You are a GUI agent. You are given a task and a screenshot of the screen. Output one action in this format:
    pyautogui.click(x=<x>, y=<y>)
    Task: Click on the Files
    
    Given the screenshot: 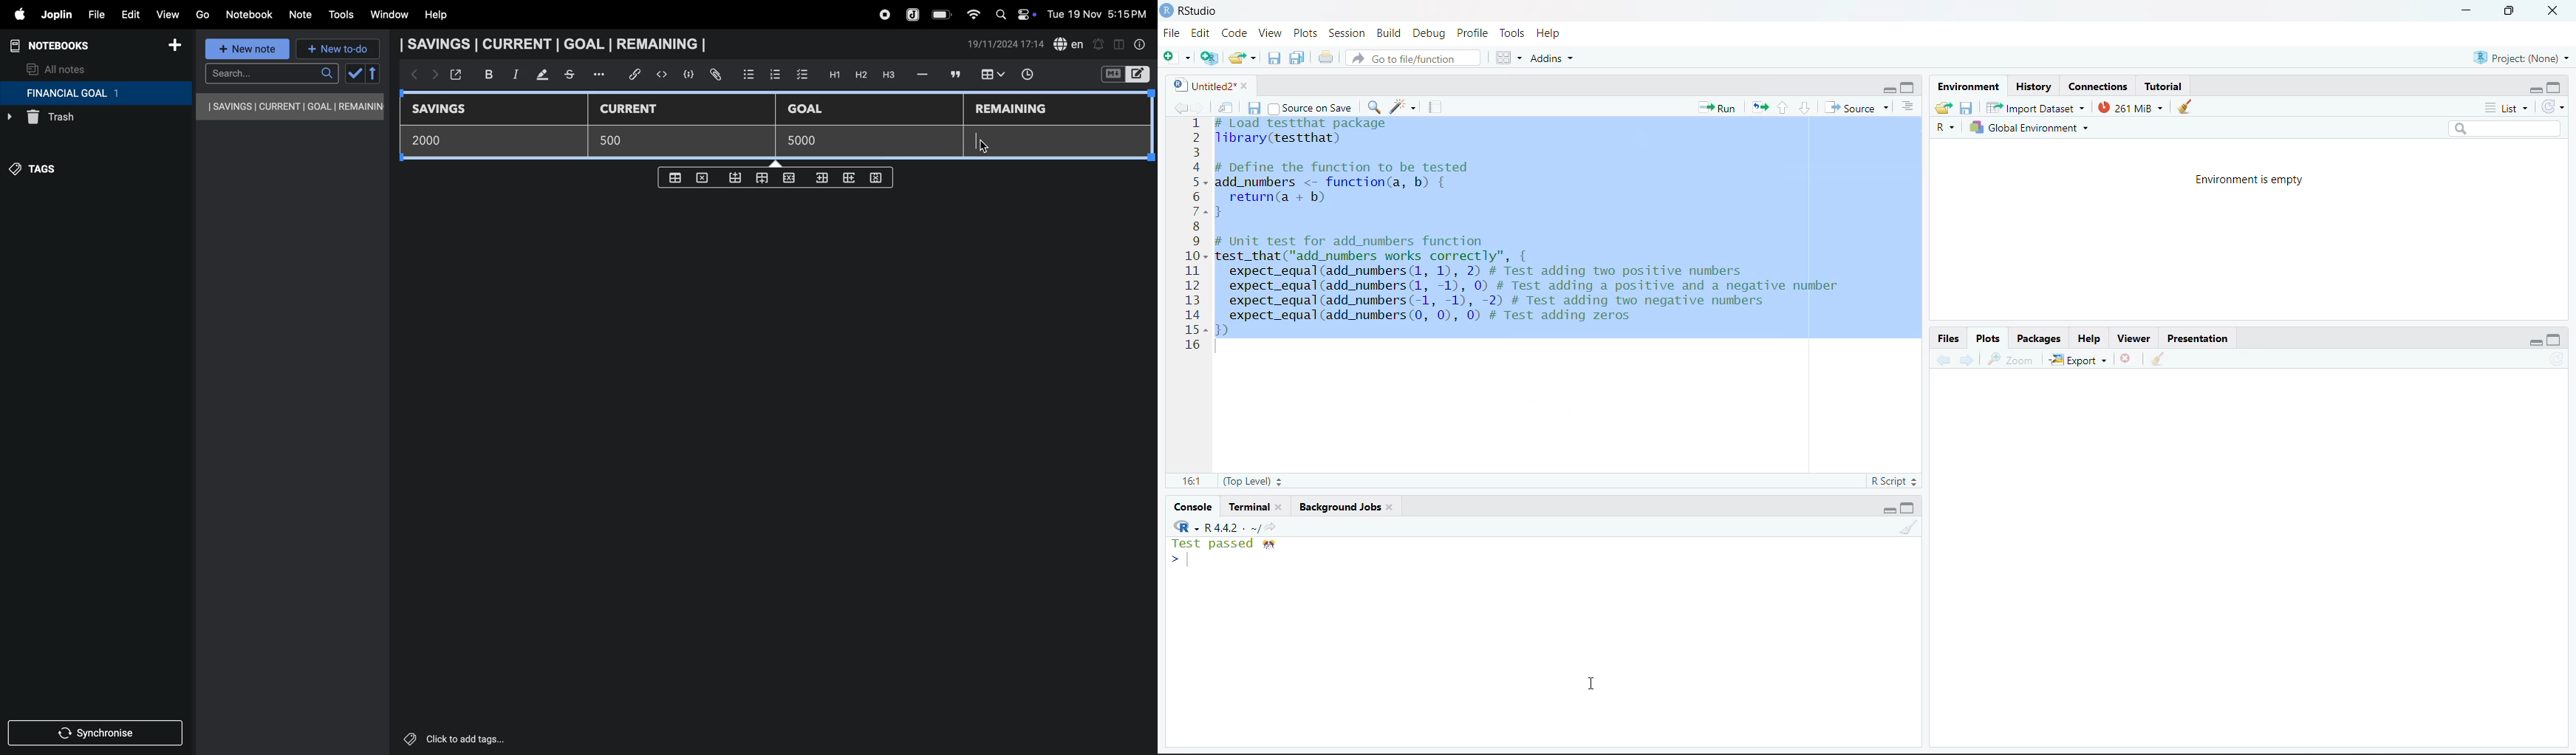 What is the action you would take?
    pyautogui.click(x=1949, y=338)
    